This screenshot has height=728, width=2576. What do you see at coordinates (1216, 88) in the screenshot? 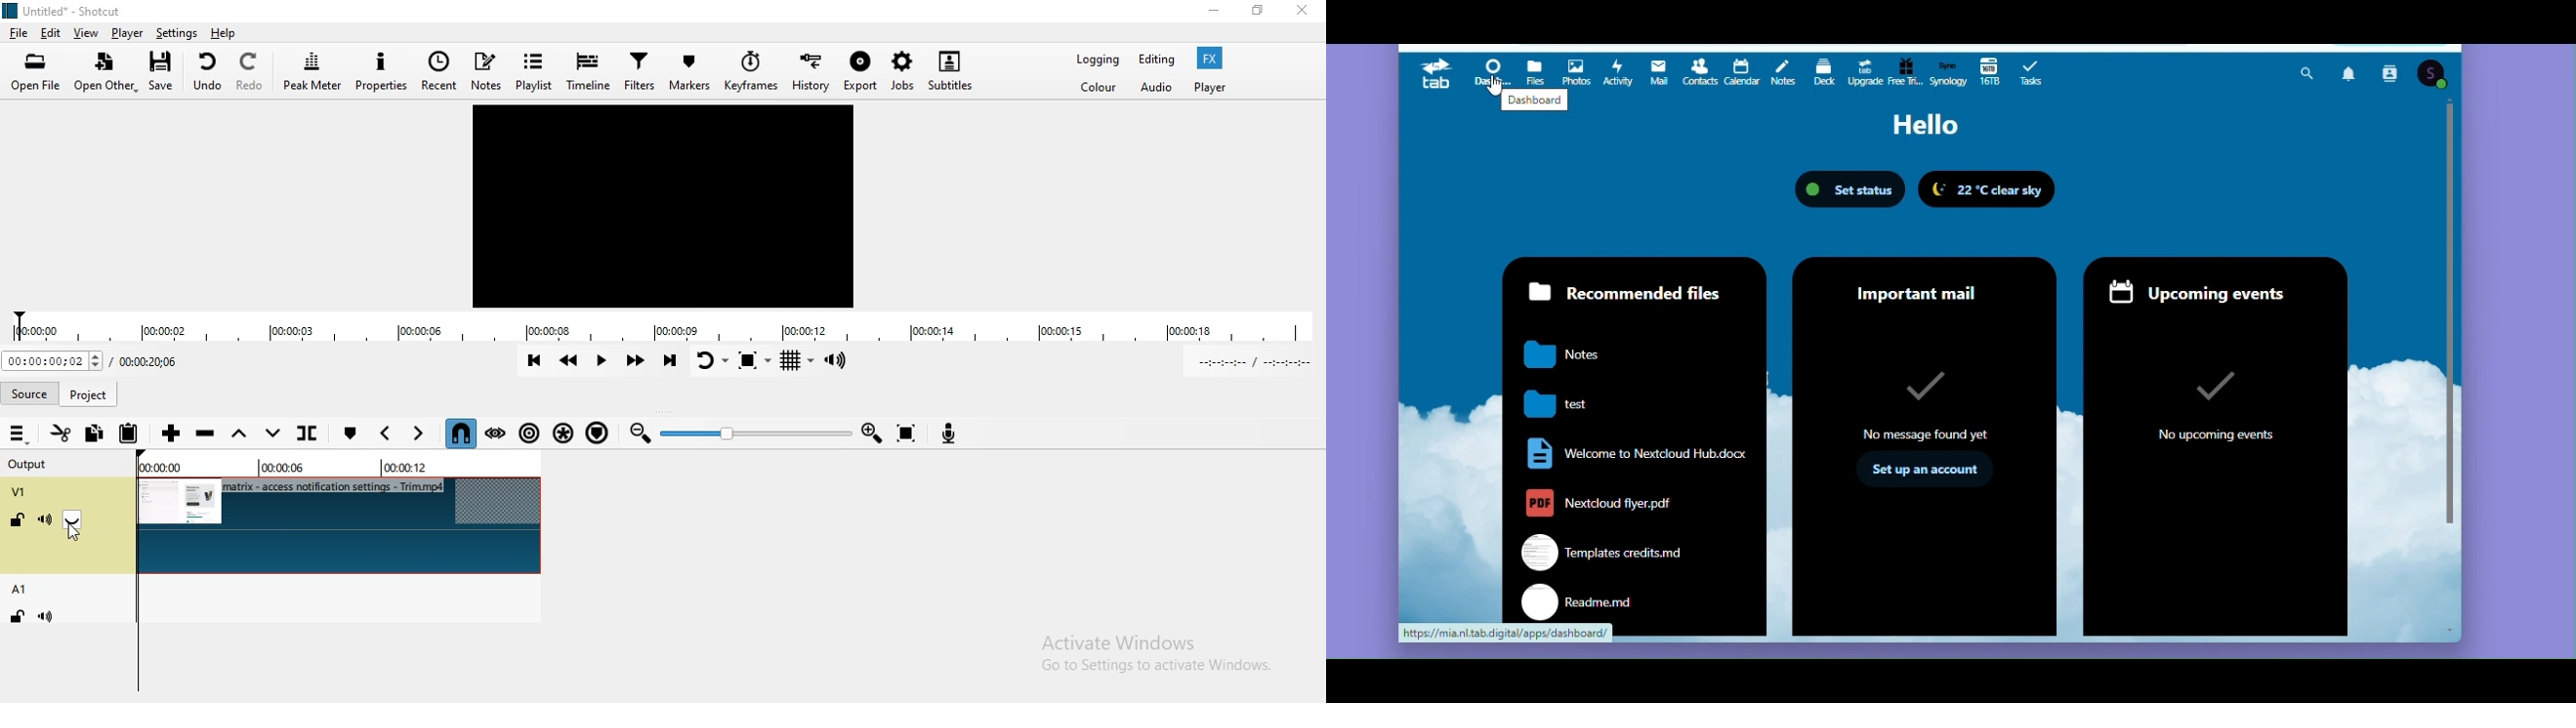
I see `Player` at bounding box center [1216, 88].